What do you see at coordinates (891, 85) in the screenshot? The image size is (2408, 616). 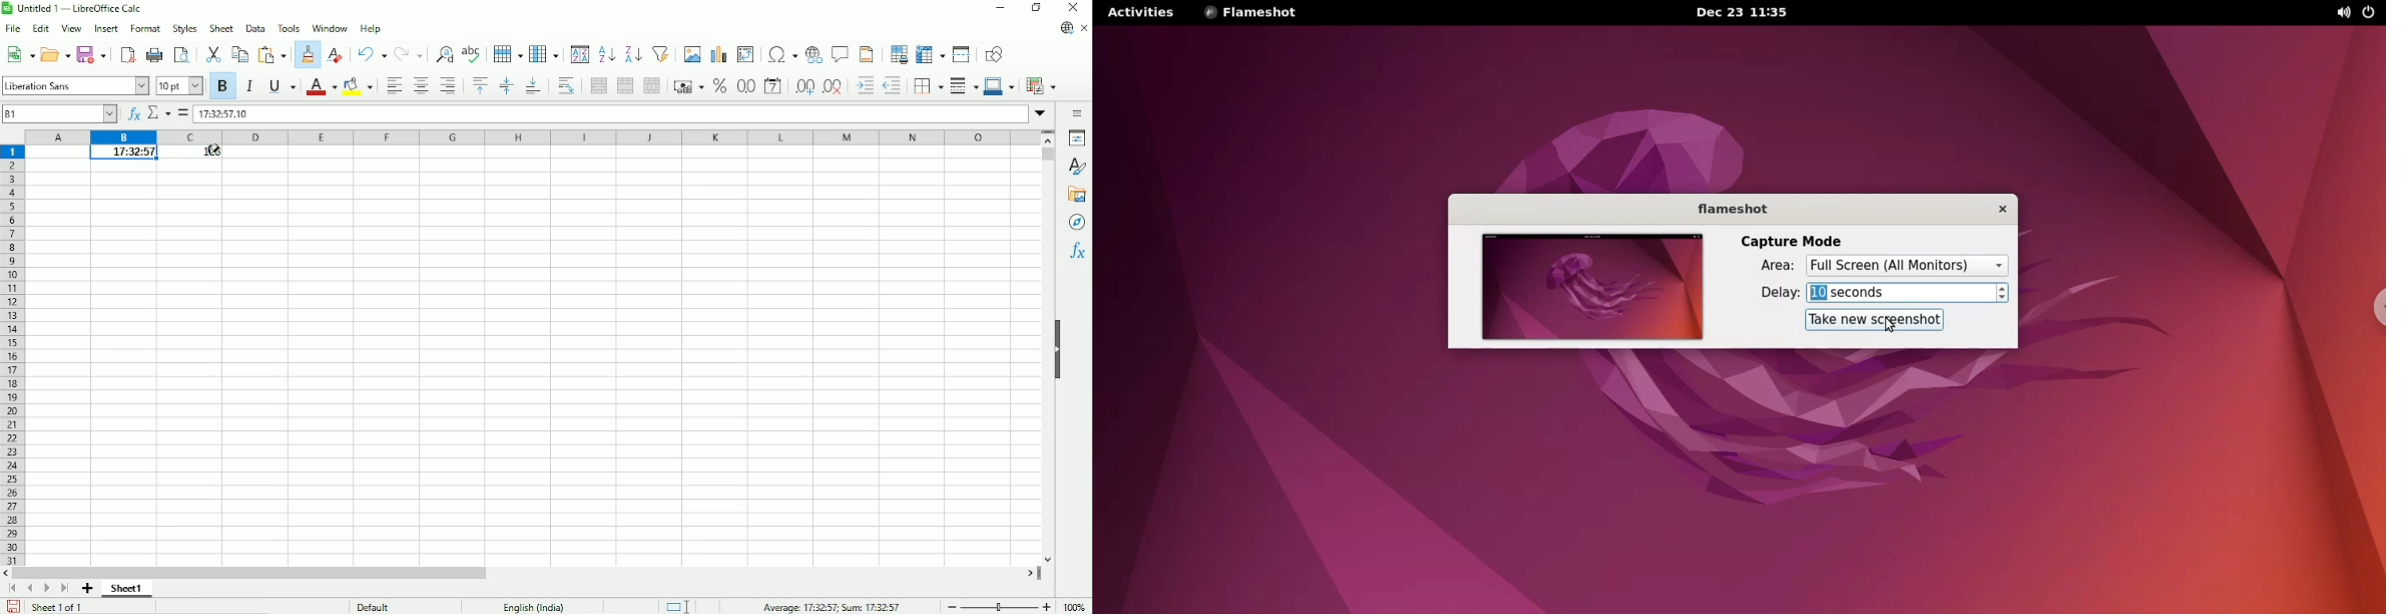 I see `Decrease indent` at bounding box center [891, 85].